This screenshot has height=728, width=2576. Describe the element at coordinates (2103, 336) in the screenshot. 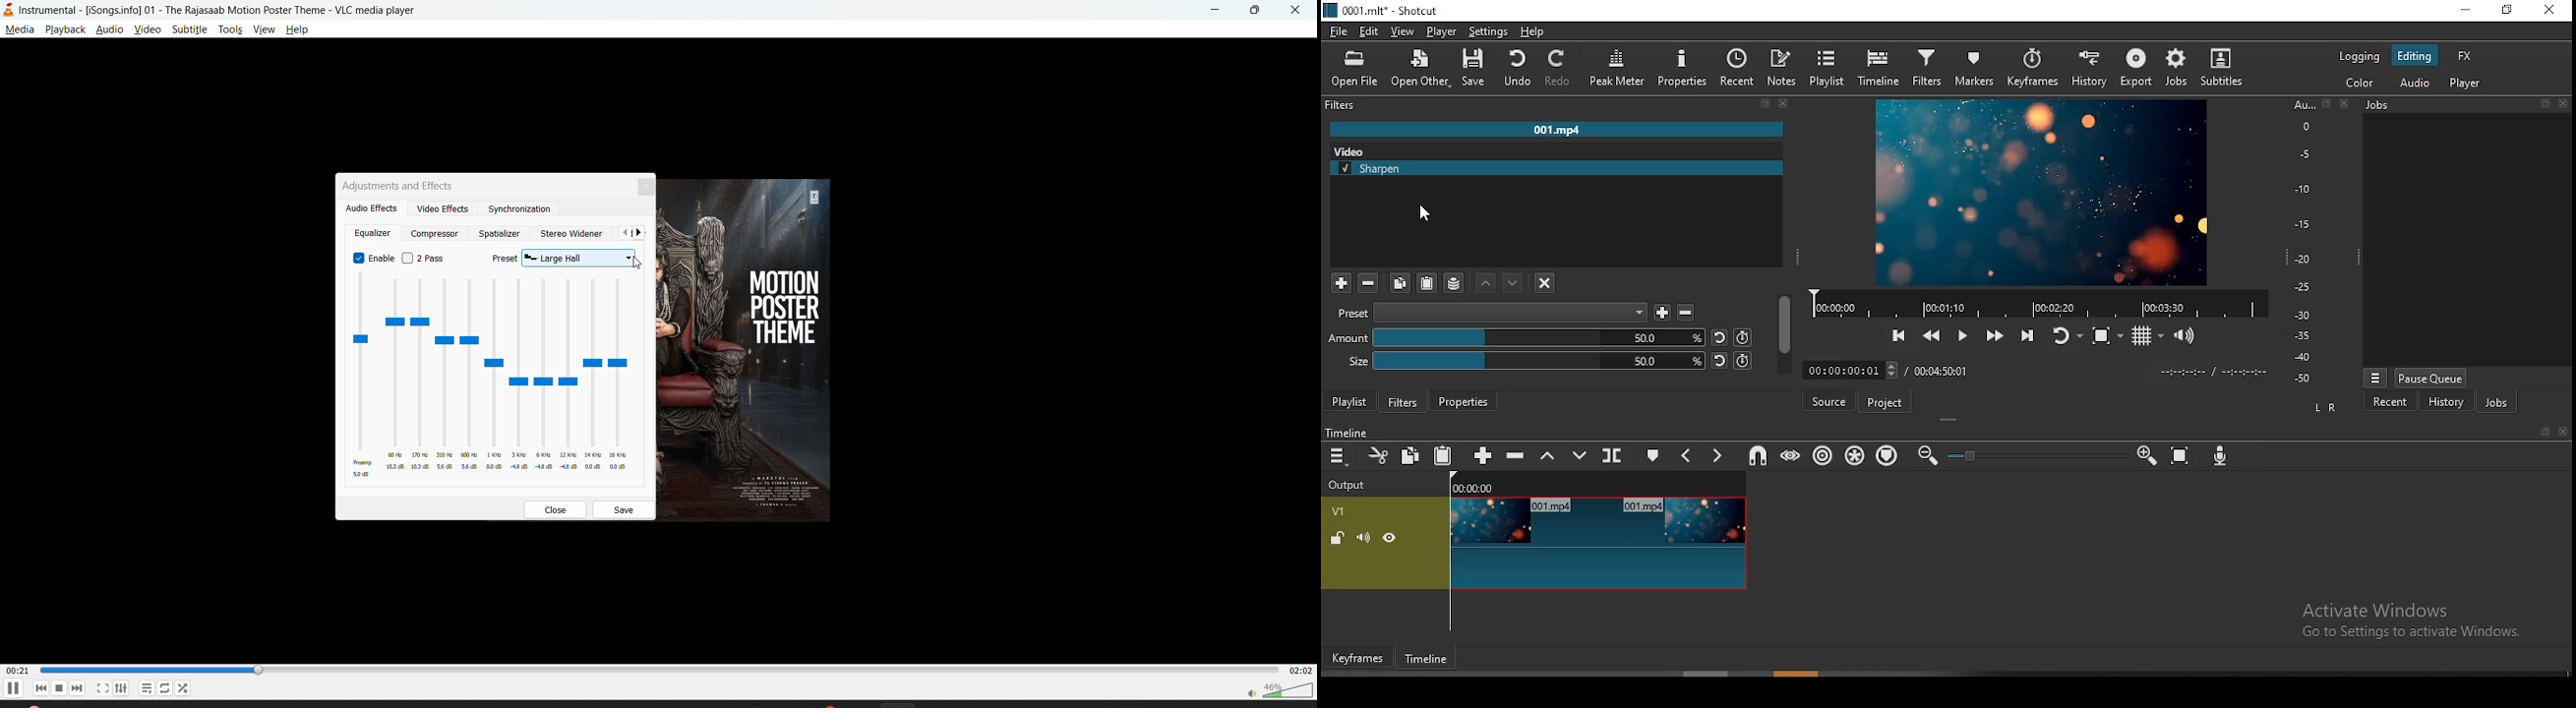

I see `toggle zoom` at that location.